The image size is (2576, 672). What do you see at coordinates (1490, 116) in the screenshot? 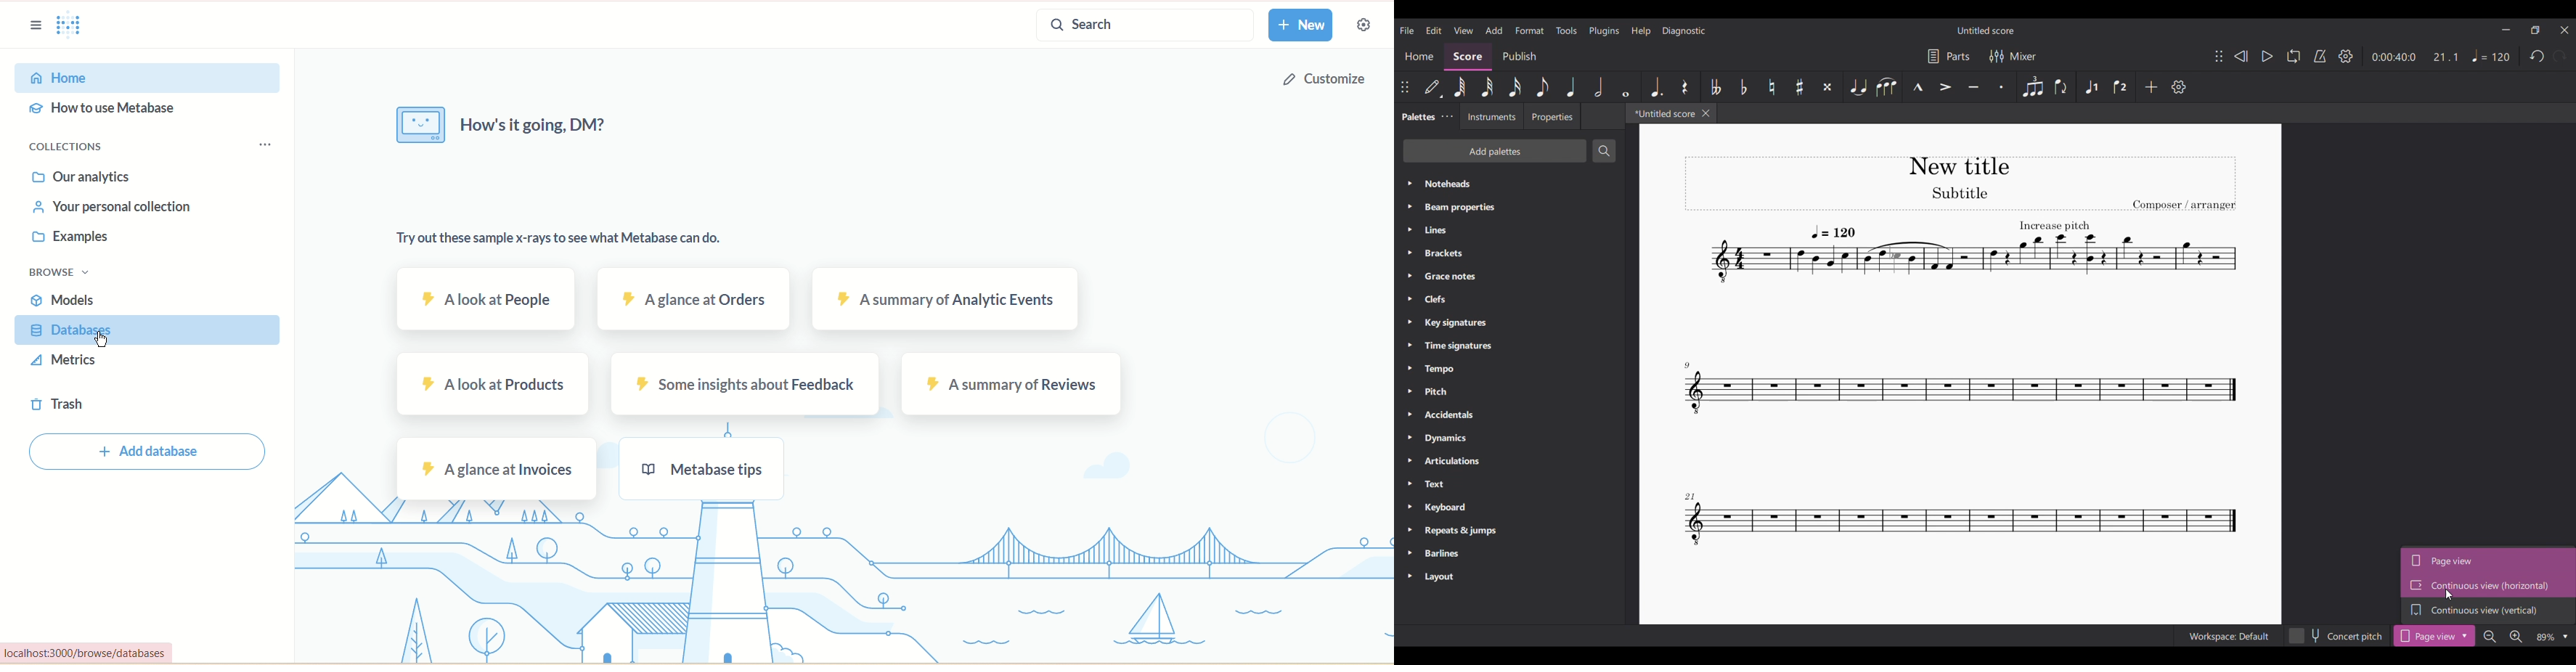
I see `Instruments` at bounding box center [1490, 116].